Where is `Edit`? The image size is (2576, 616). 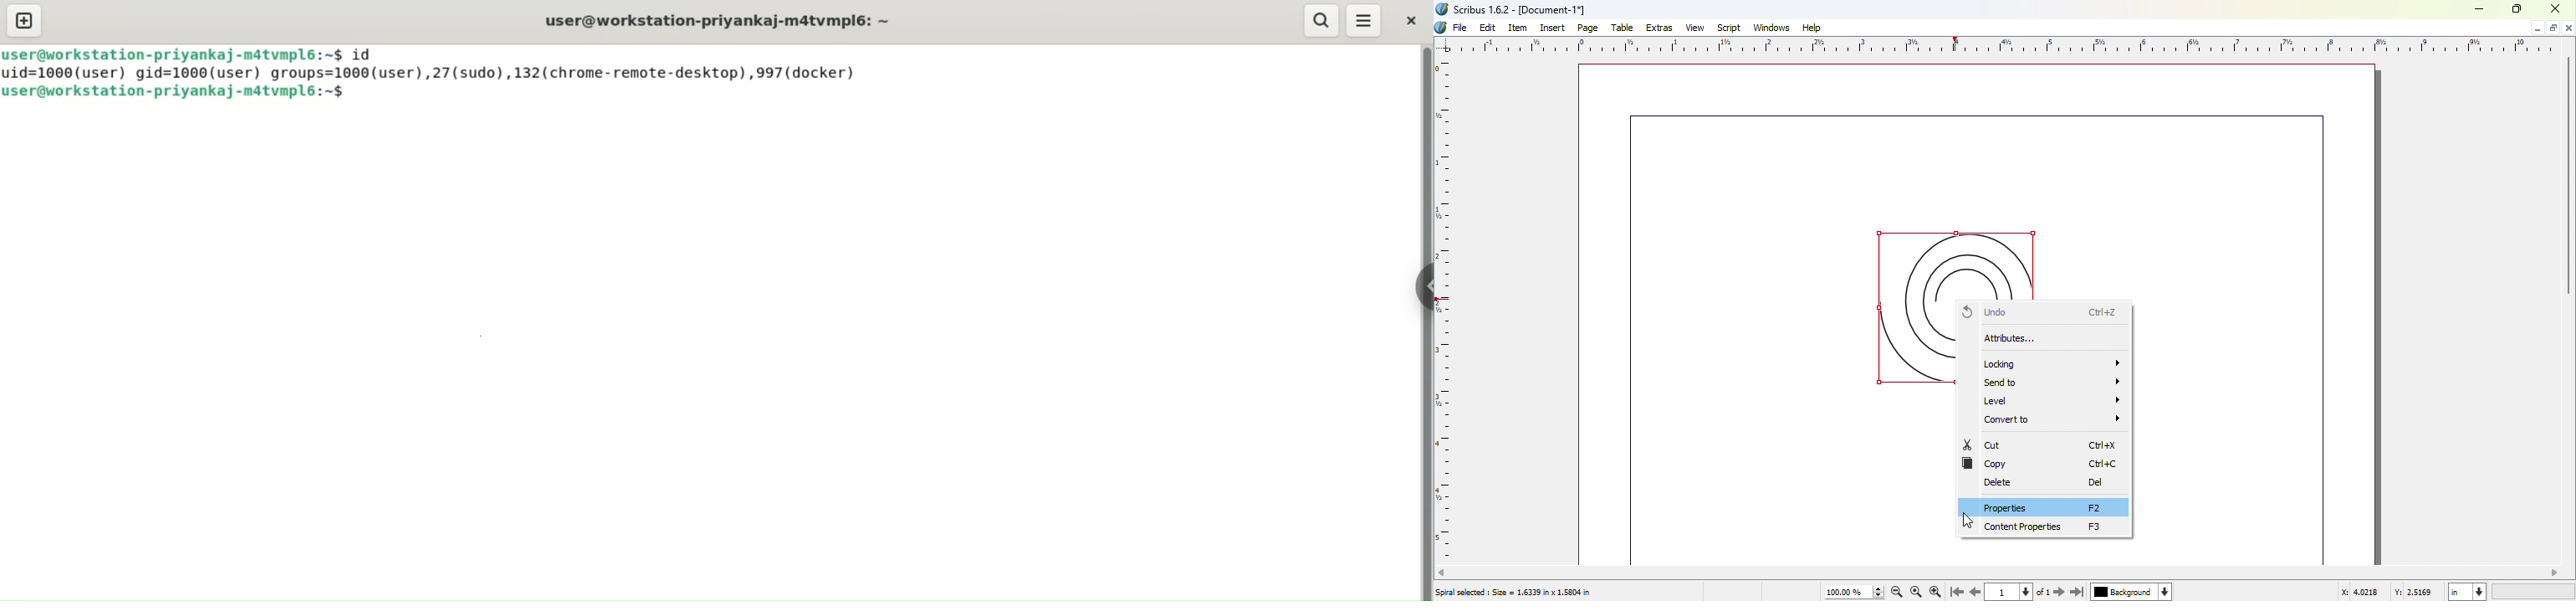 Edit is located at coordinates (1488, 27).